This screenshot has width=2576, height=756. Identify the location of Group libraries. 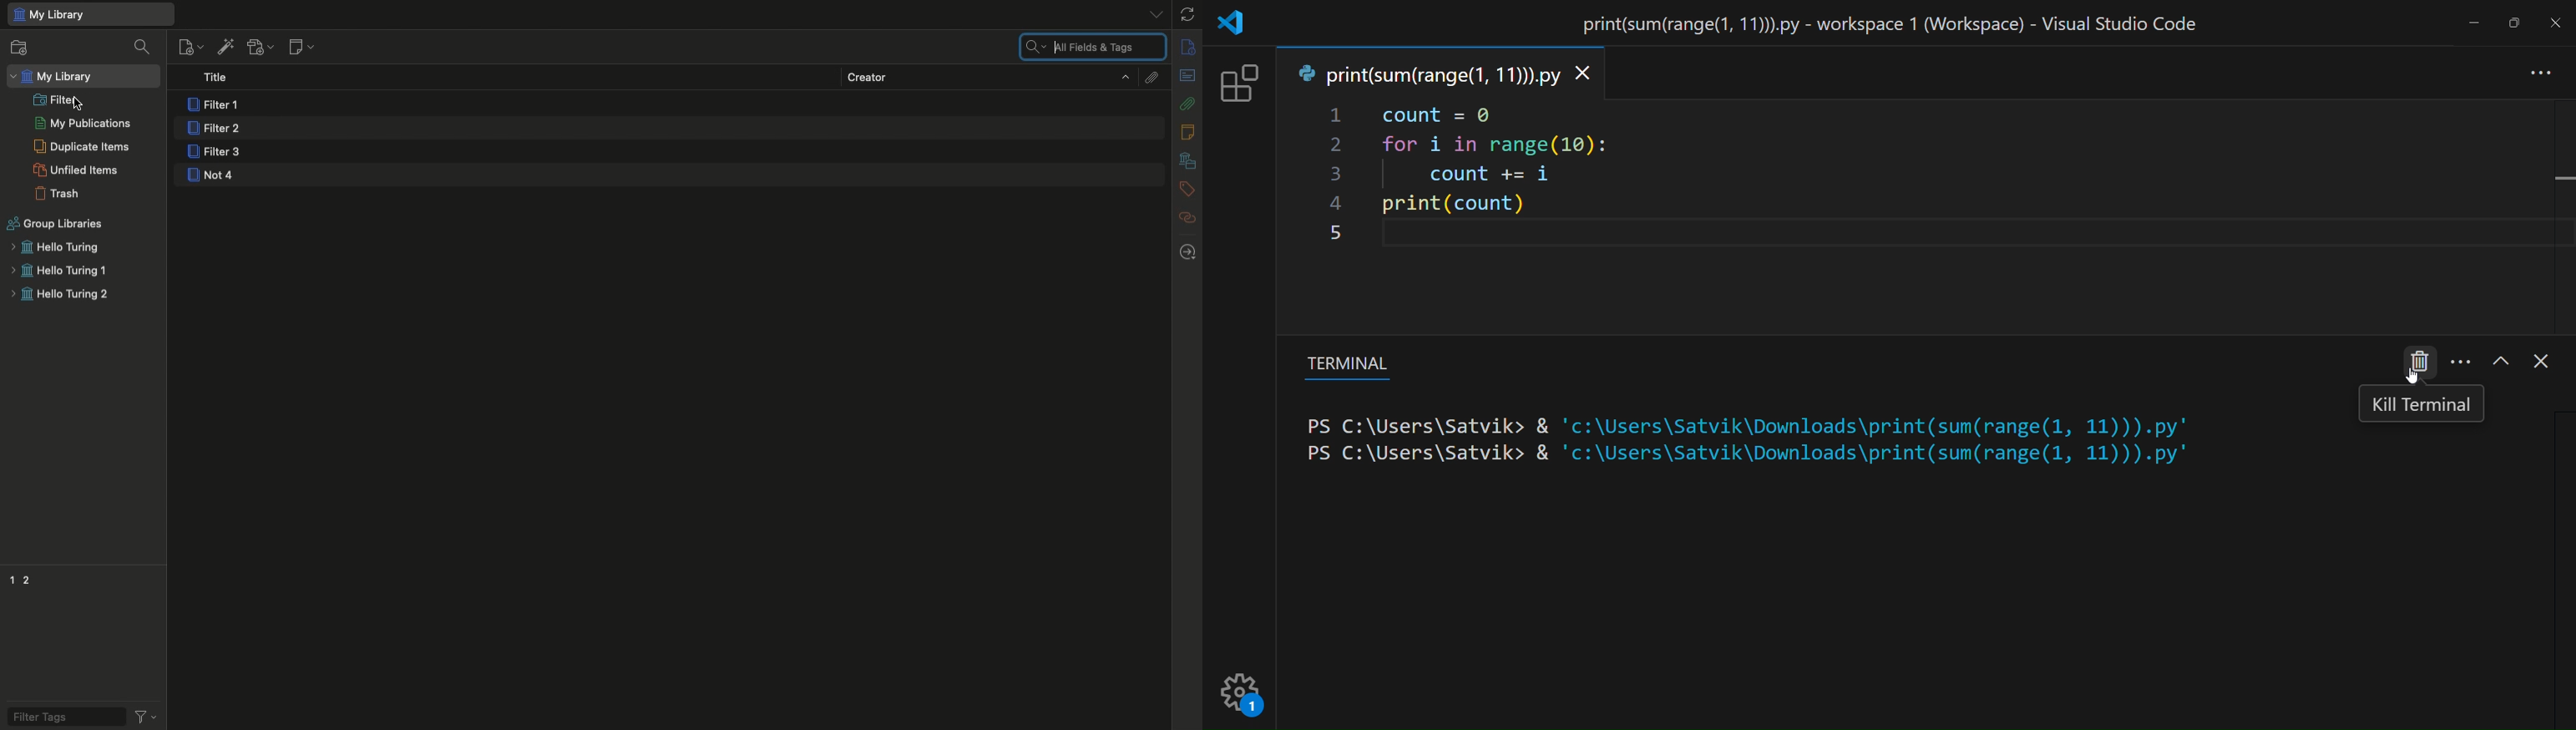
(56, 224).